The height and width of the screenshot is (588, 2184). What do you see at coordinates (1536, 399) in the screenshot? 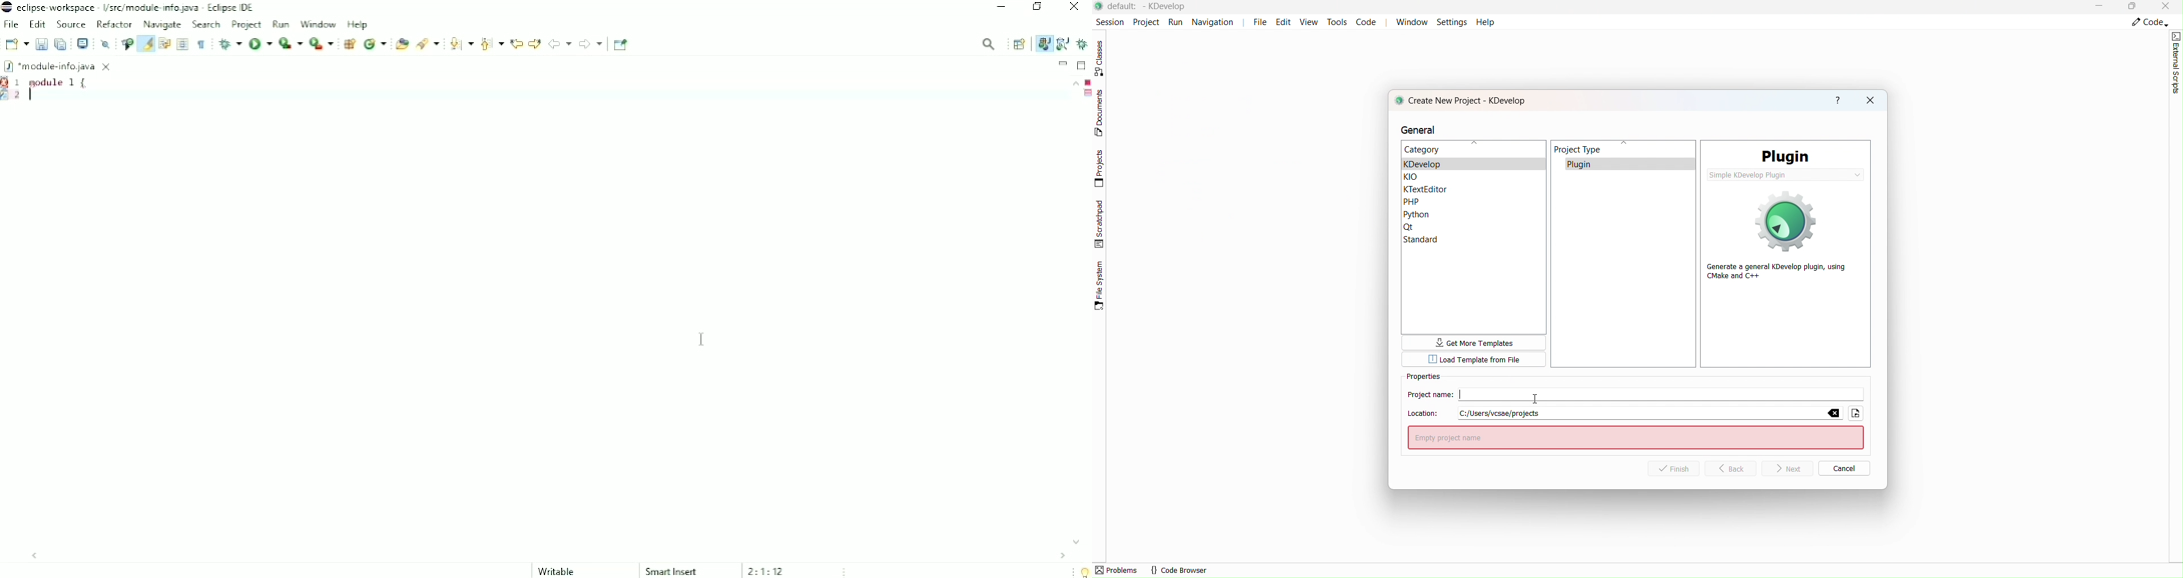
I see `cursor` at bounding box center [1536, 399].